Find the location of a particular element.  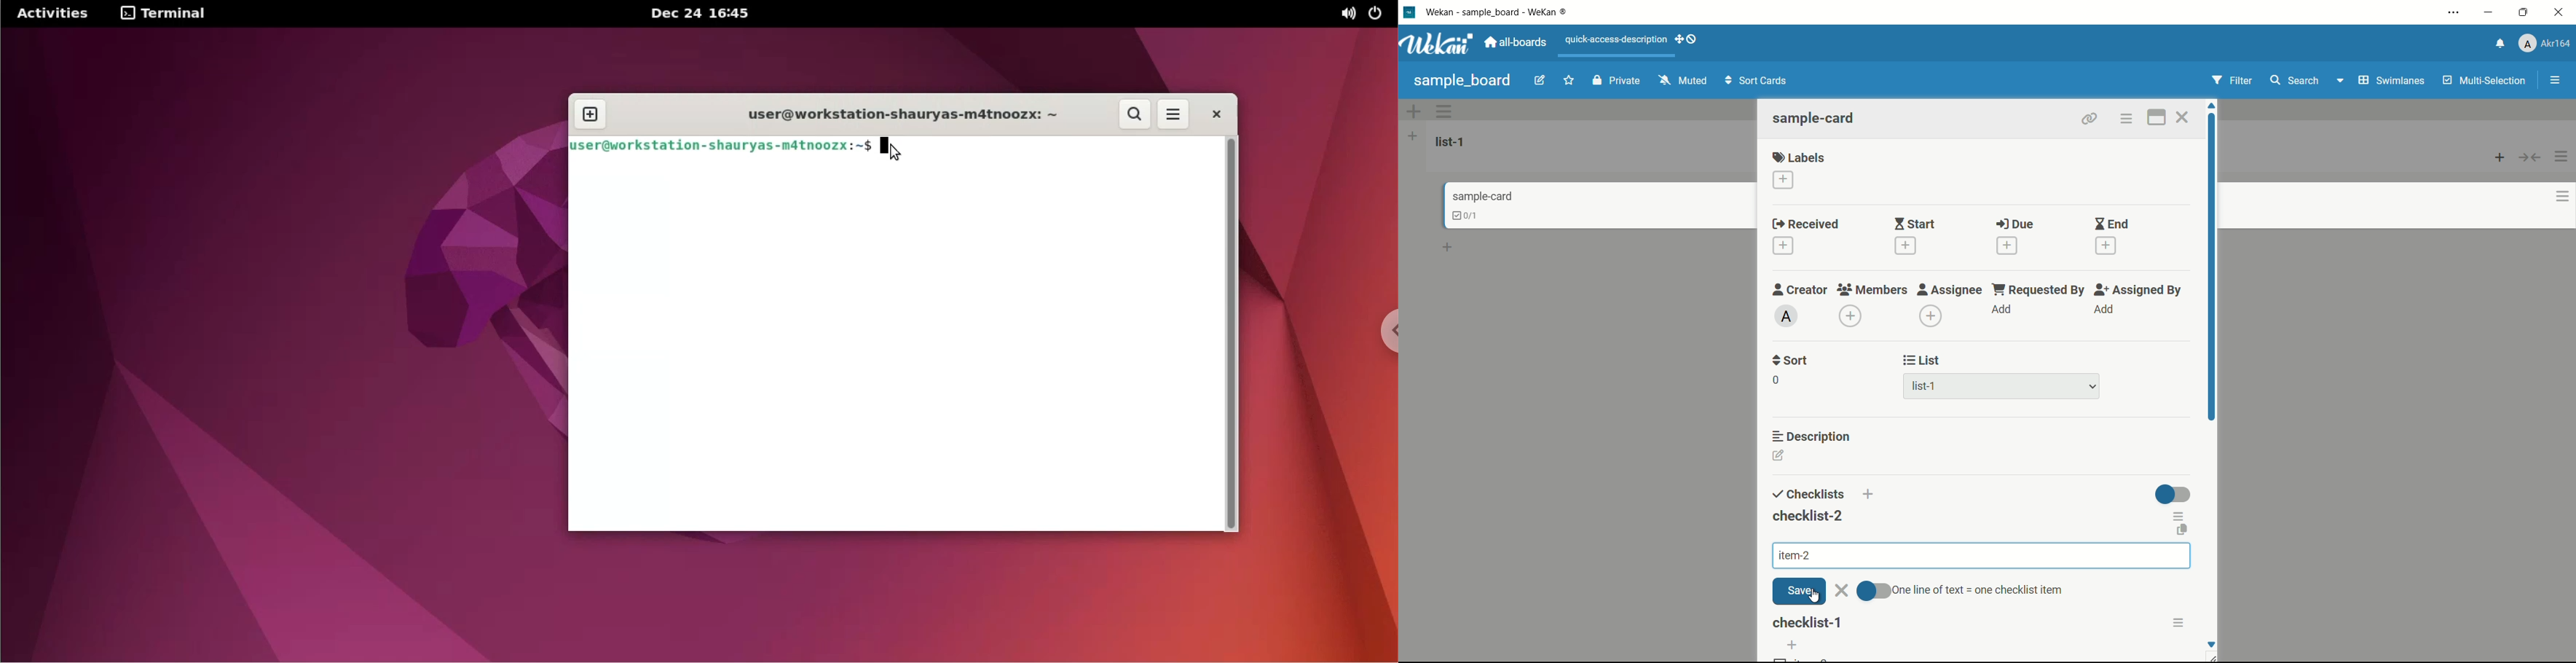

cklist is located at coordinates (1466, 215).